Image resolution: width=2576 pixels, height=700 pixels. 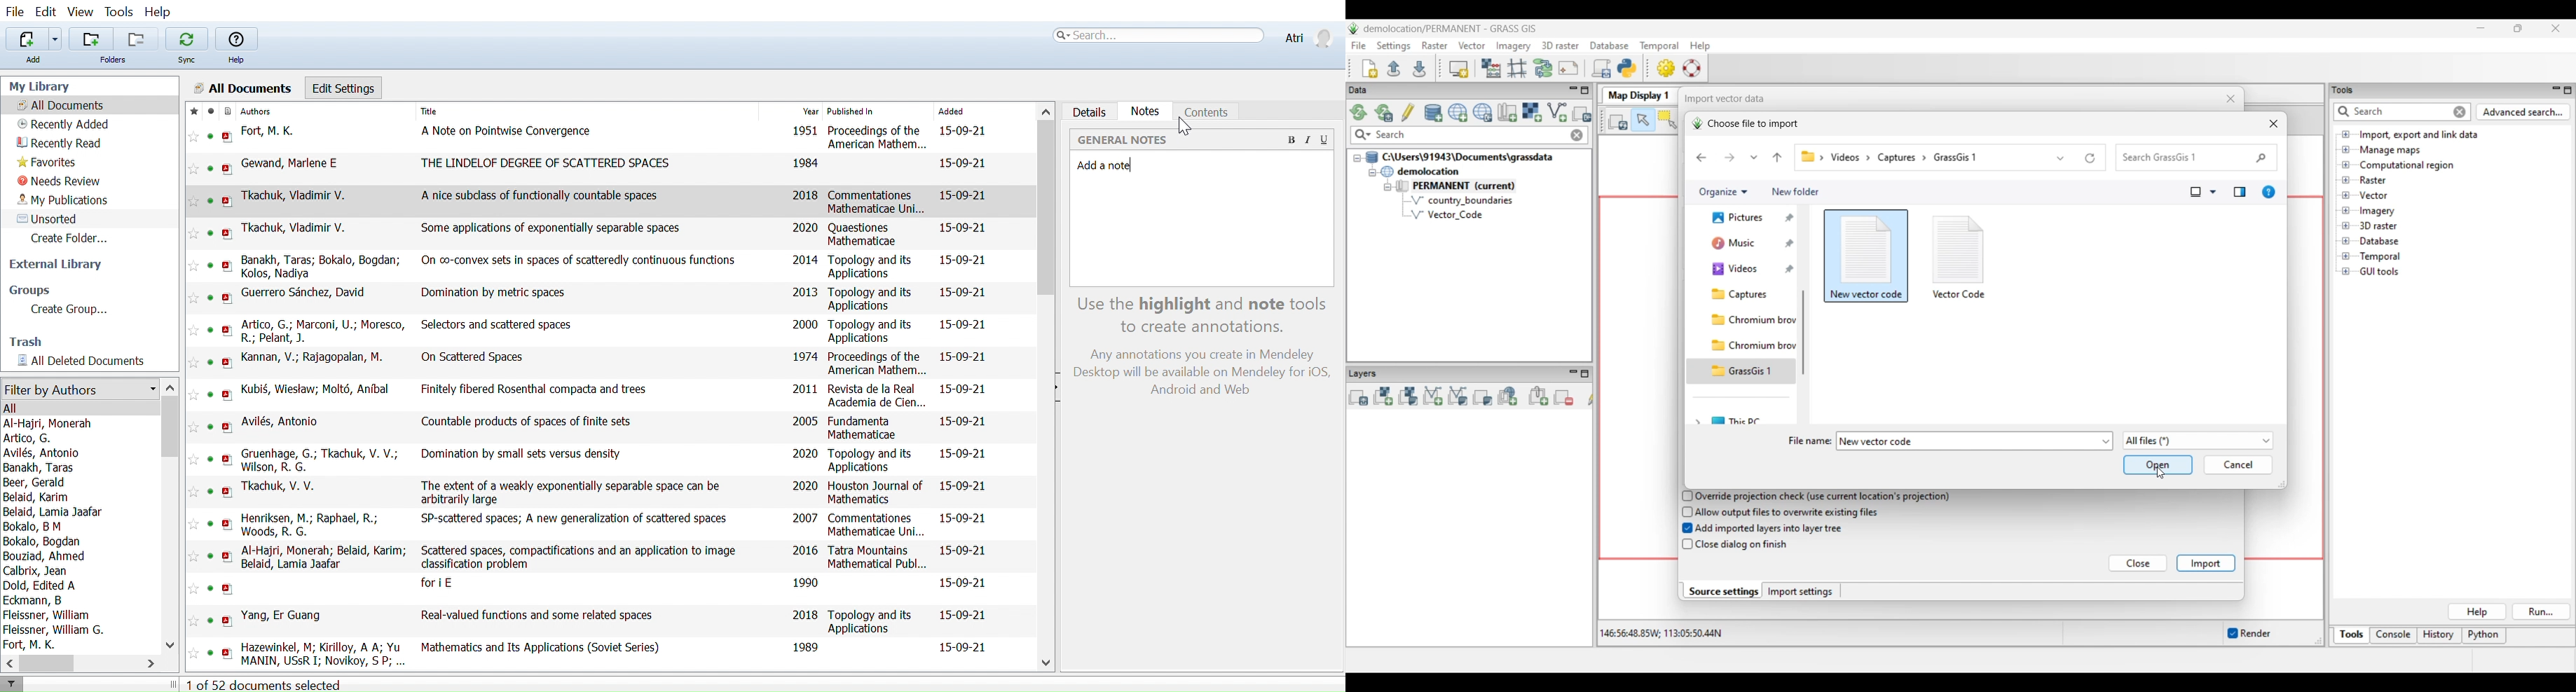 I want to click on Artico, G., so click(x=29, y=438).